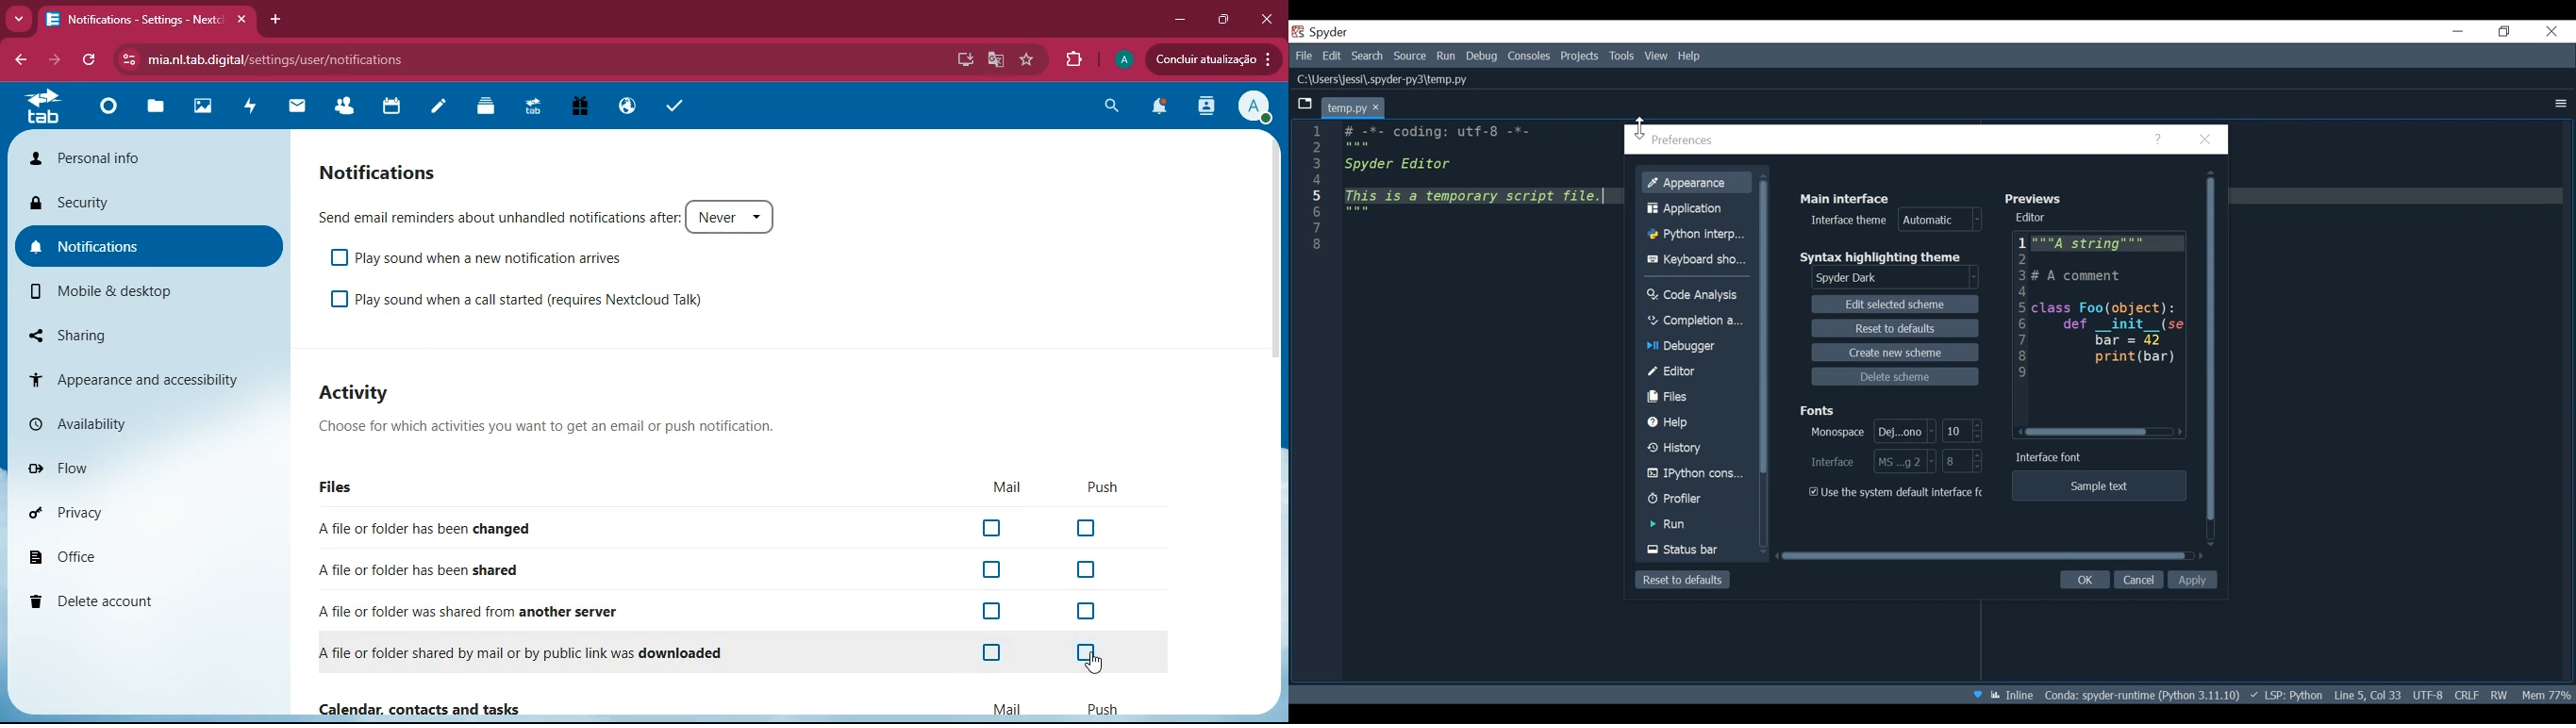 The image size is (2576, 728). I want to click on Search, so click(1366, 56).